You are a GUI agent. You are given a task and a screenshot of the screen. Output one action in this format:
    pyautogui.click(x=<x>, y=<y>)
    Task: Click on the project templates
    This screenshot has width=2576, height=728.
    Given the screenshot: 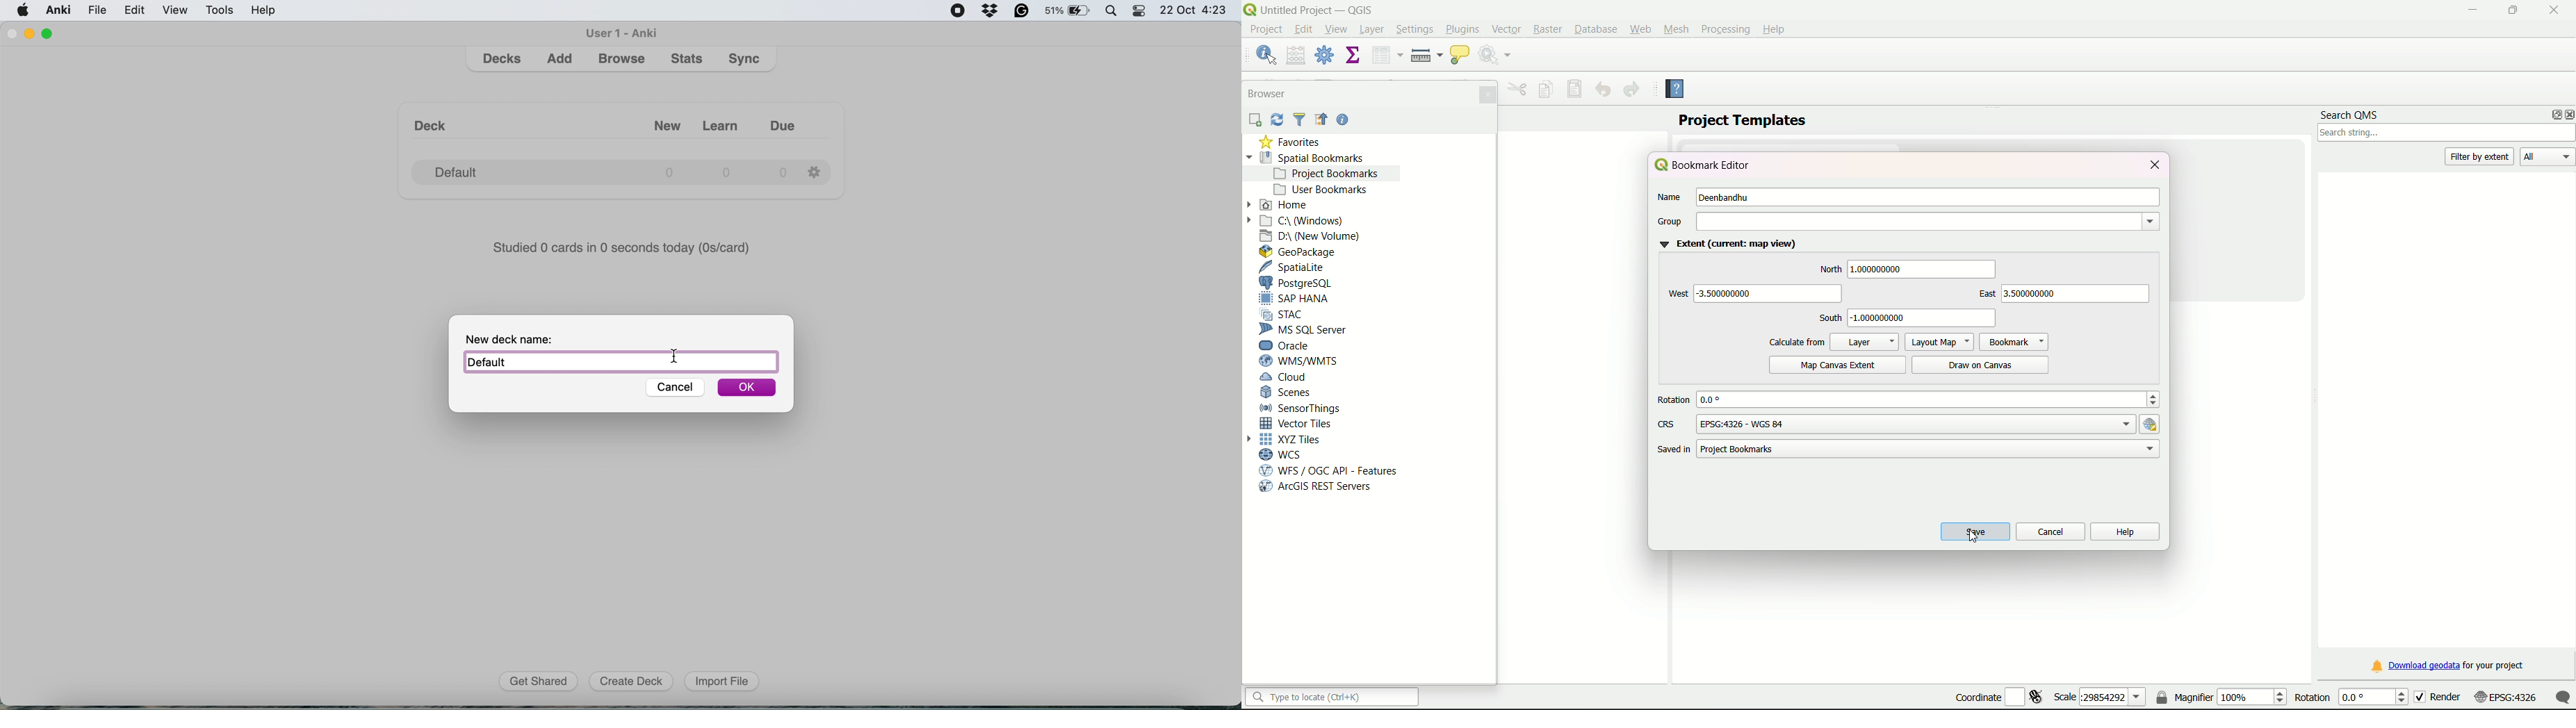 What is the action you would take?
    pyautogui.click(x=1743, y=120)
    